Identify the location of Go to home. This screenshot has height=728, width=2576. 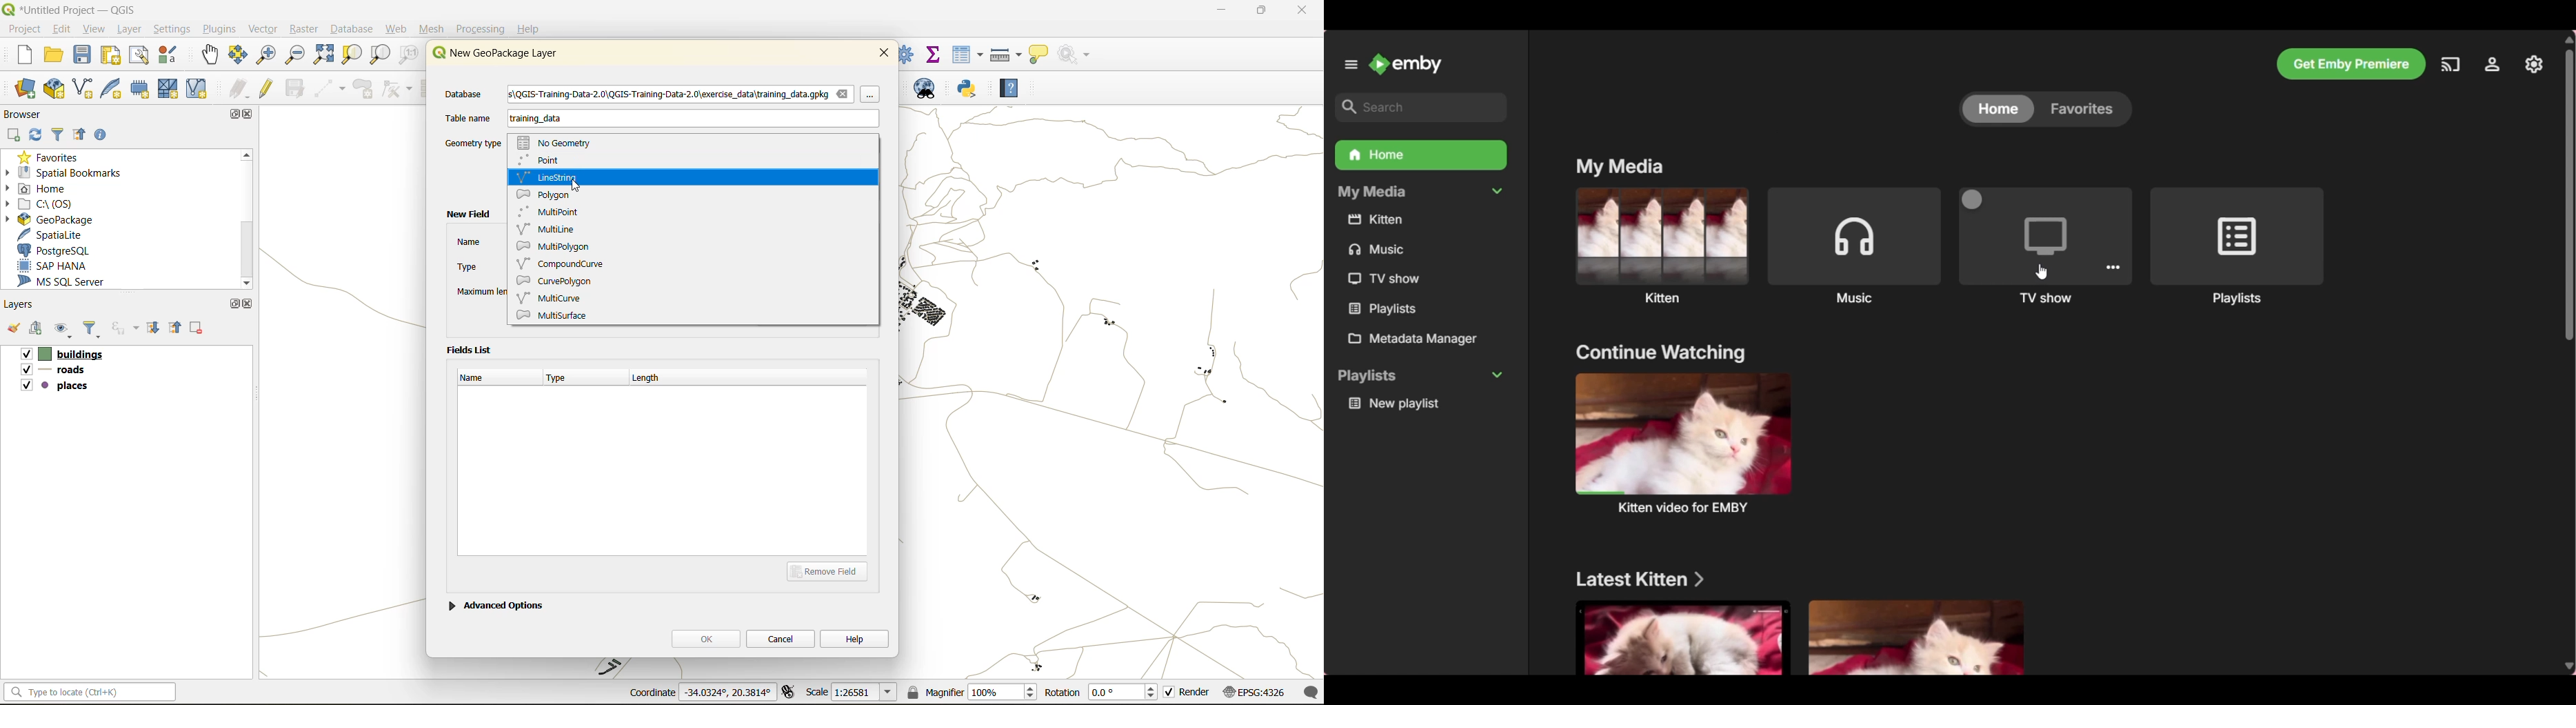
(1405, 63).